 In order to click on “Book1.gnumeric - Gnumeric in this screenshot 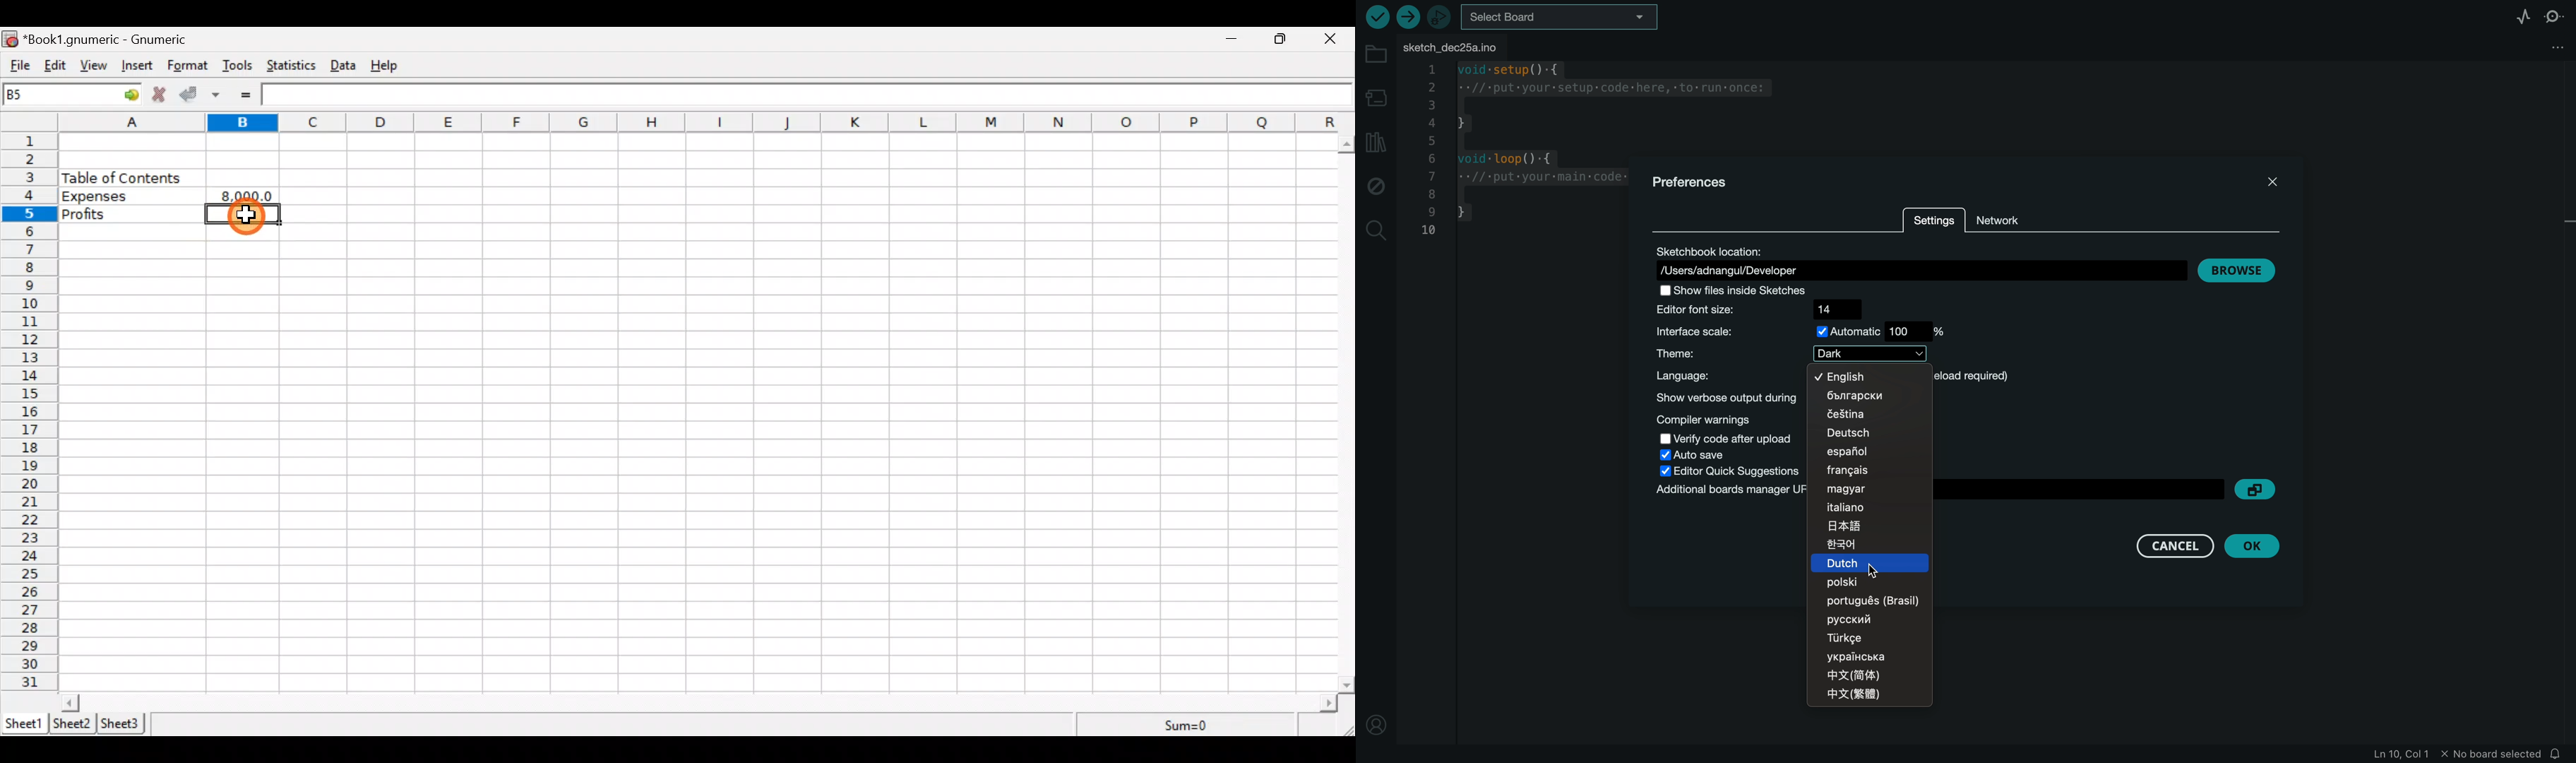, I will do `click(113, 40)`.